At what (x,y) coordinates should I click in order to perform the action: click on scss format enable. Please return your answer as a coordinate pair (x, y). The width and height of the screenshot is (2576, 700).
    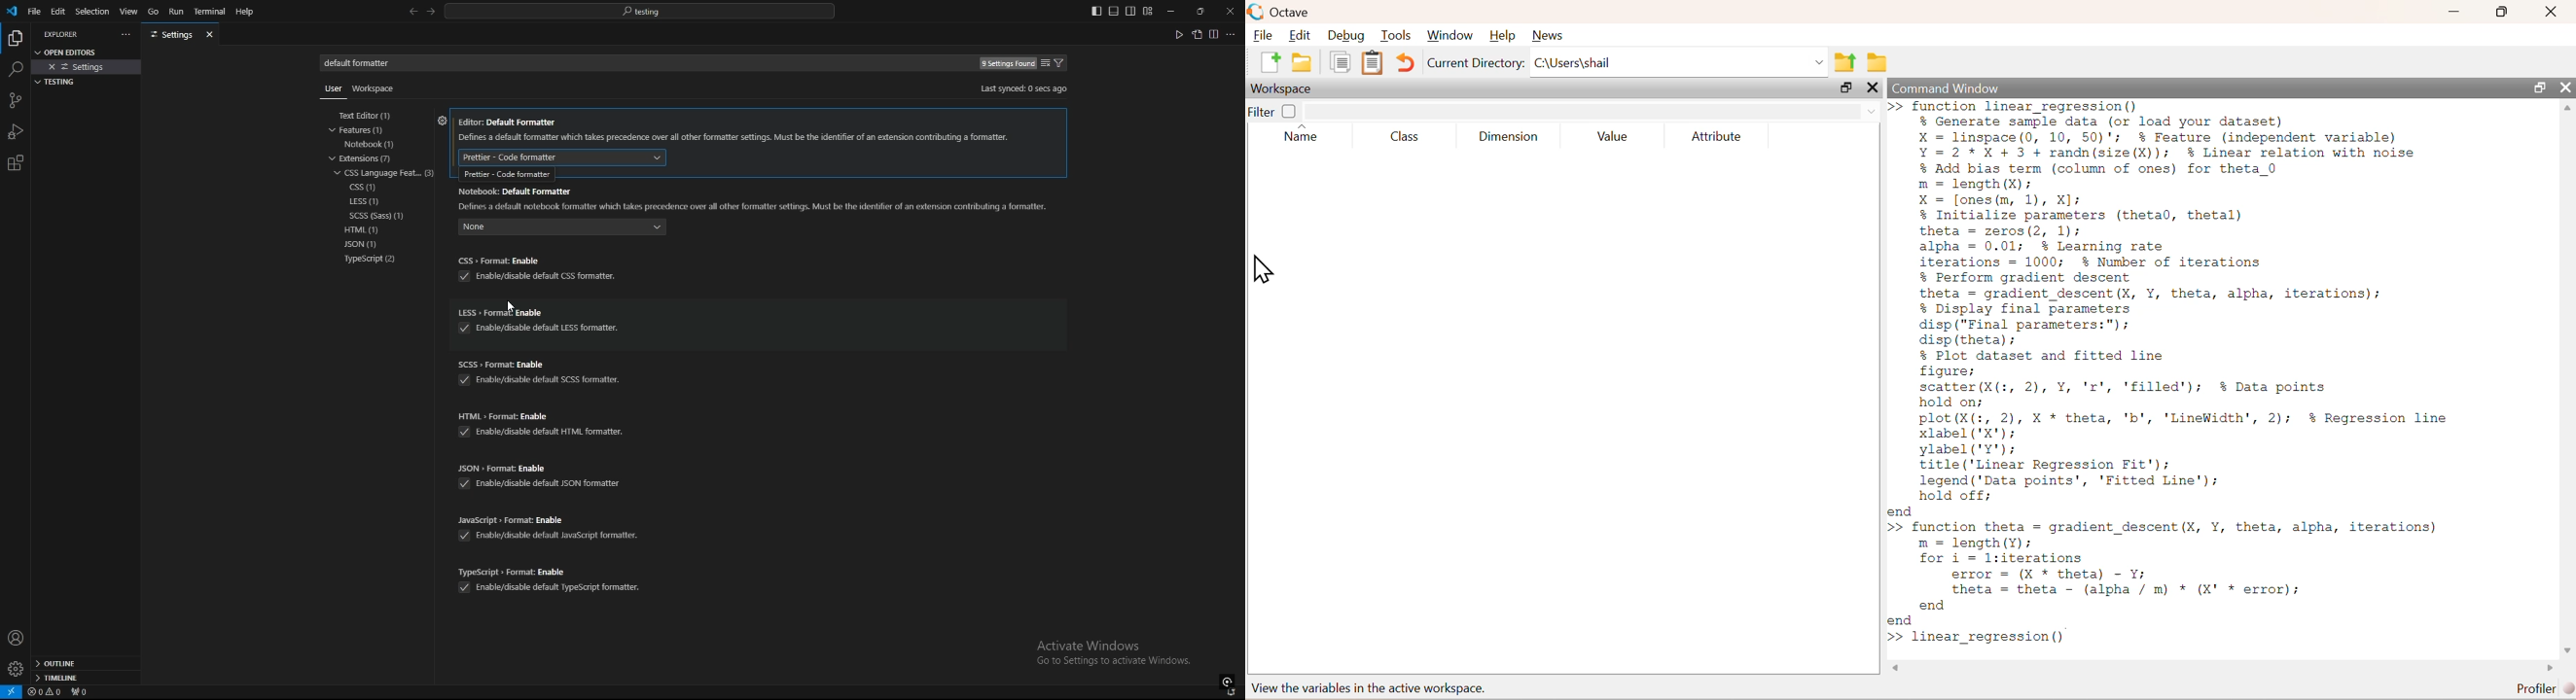
    Looking at the image, I should click on (543, 363).